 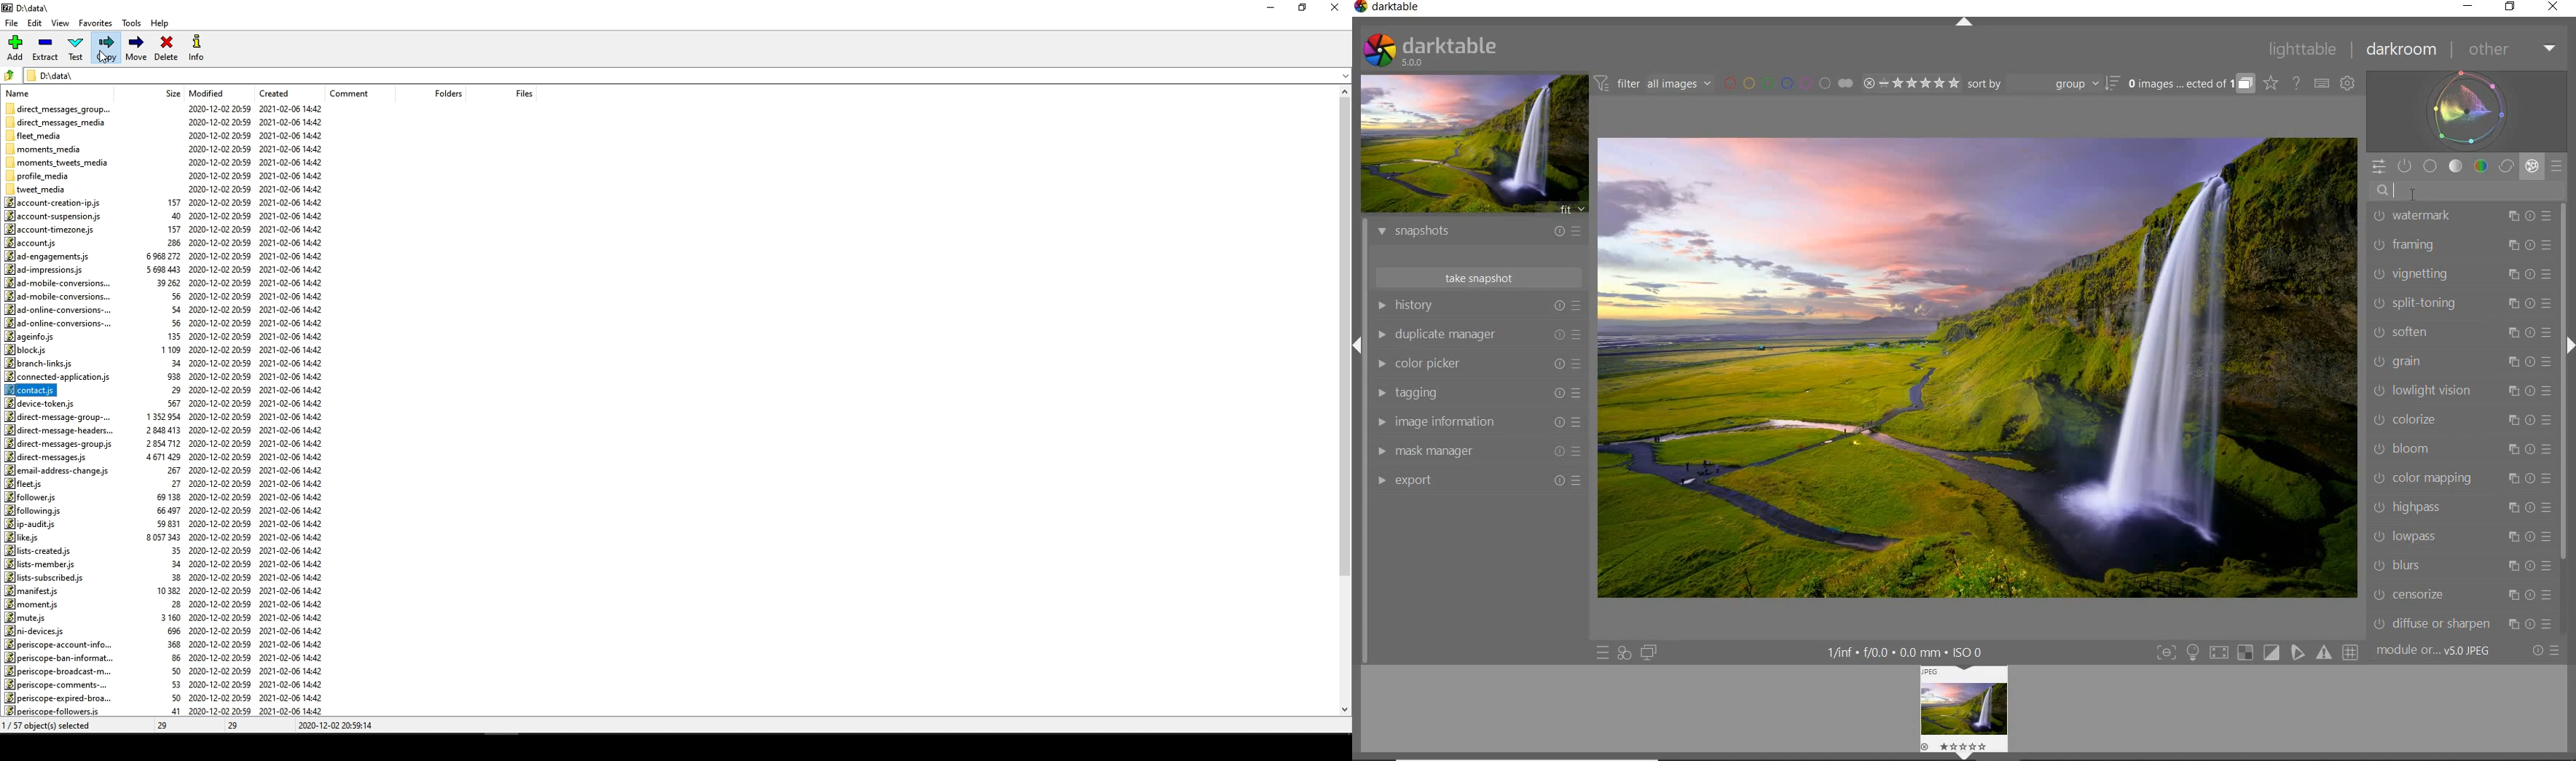 What do you see at coordinates (1649, 652) in the screenshot?
I see `DISPLAY A SECOND DARKROOM IMAGE WINDOW` at bounding box center [1649, 652].